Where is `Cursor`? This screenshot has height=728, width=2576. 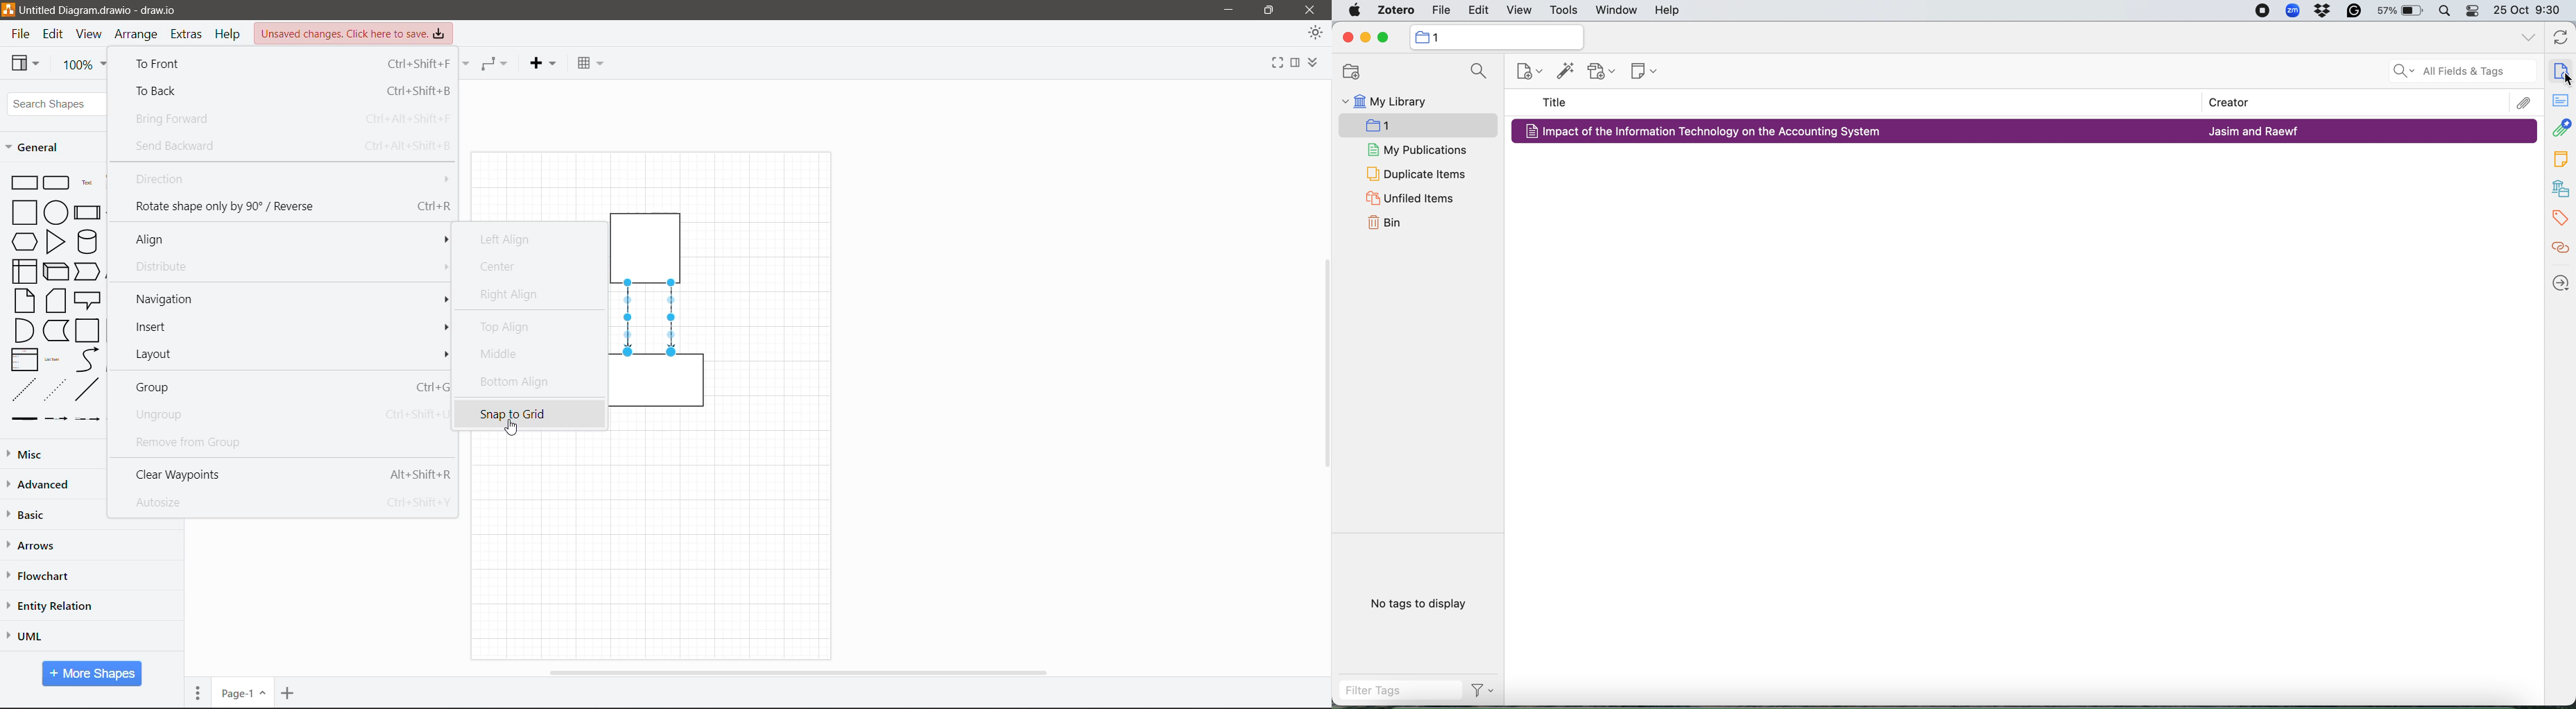 Cursor is located at coordinates (512, 428).